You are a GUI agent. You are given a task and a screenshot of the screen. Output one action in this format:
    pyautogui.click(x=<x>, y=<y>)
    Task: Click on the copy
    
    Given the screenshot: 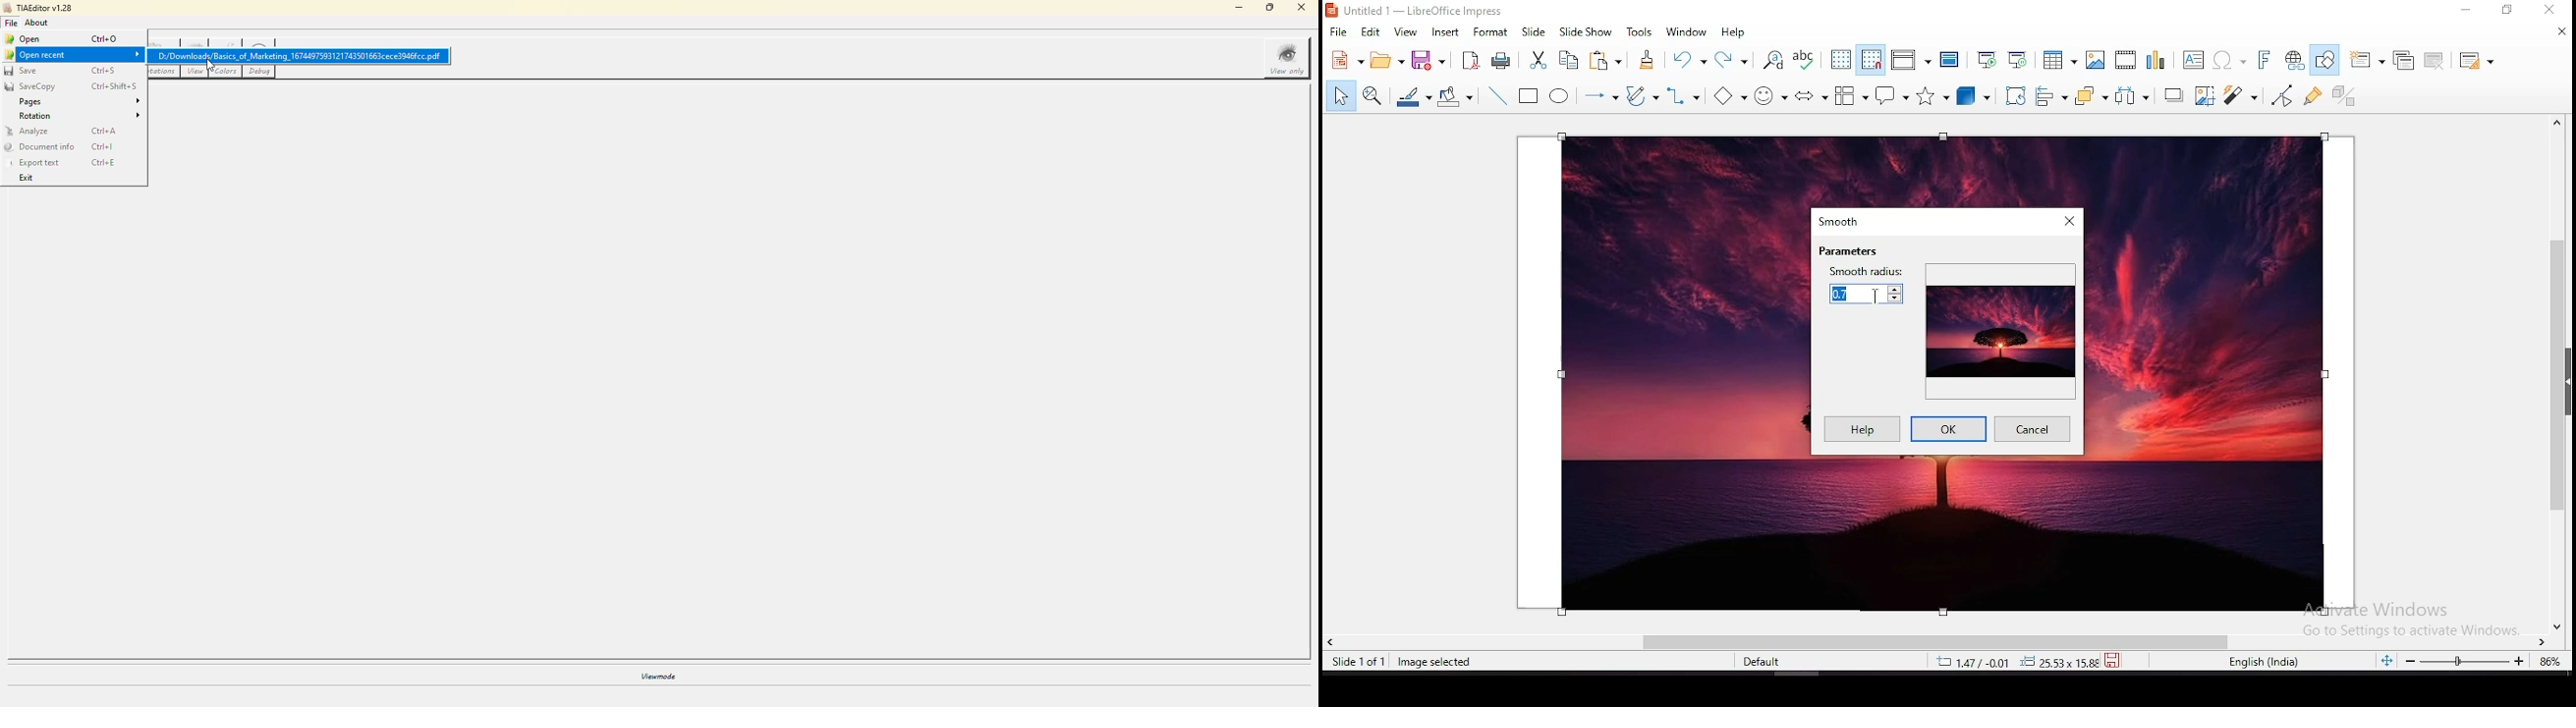 What is the action you would take?
    pyautogui.click(x=1602, y=60)
    